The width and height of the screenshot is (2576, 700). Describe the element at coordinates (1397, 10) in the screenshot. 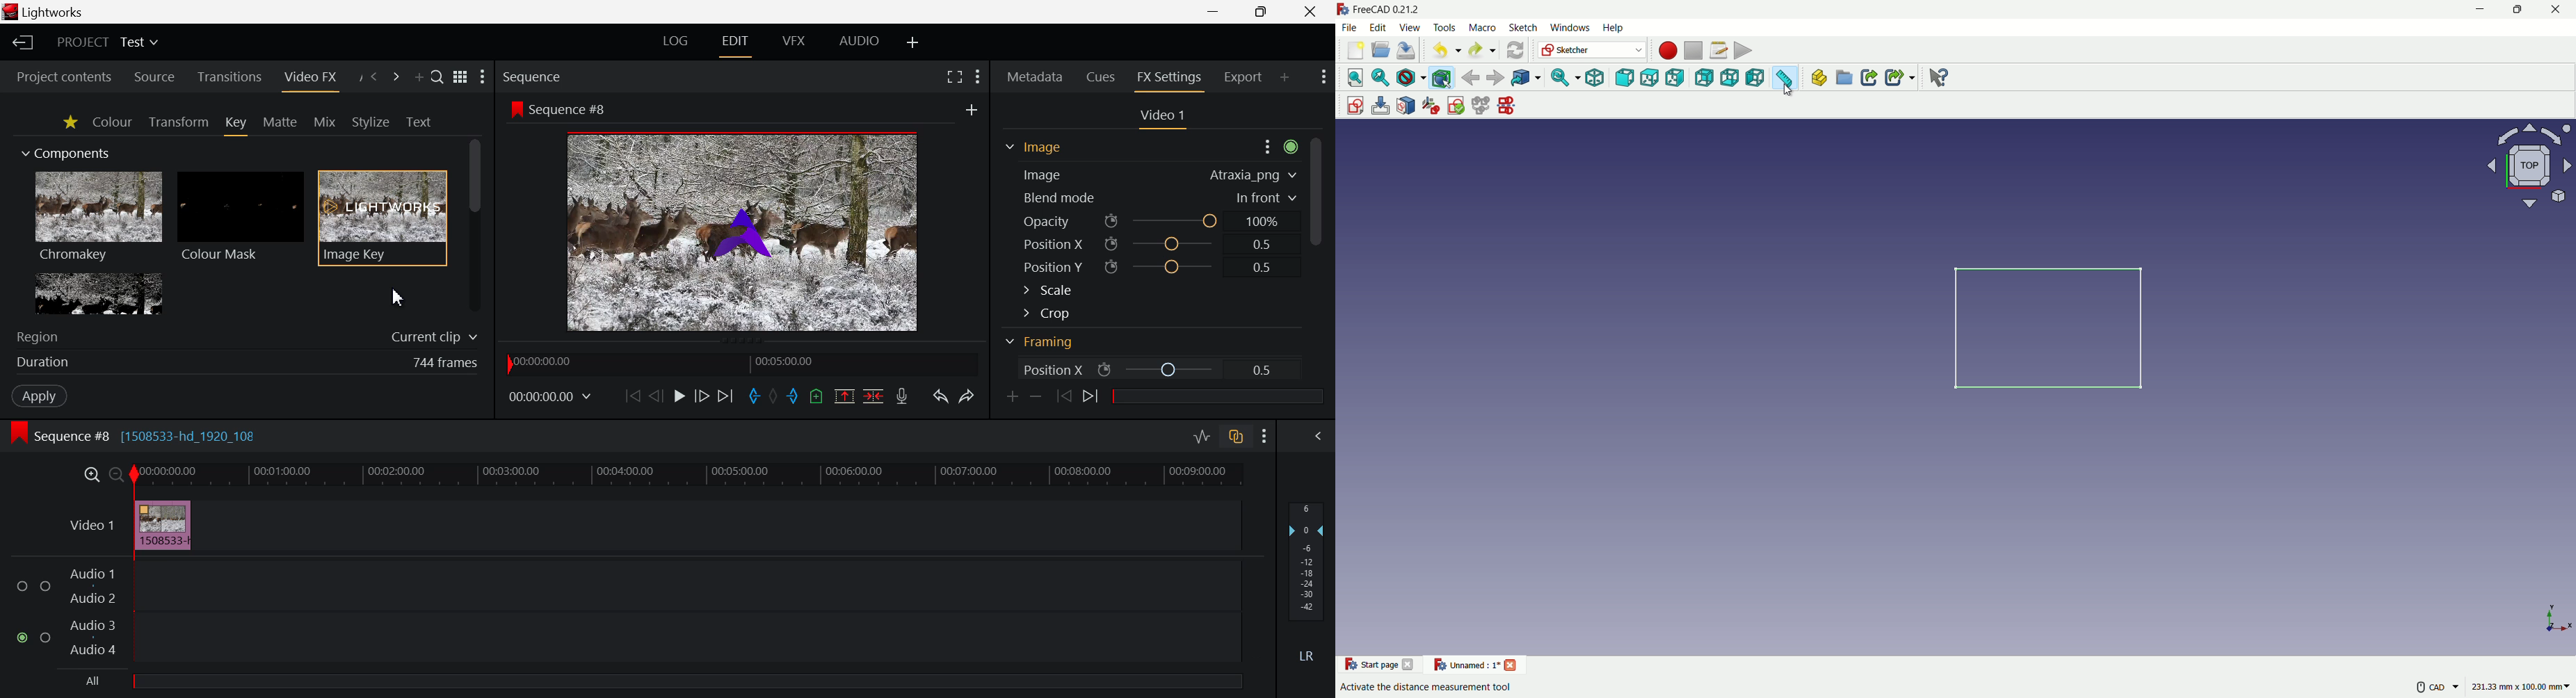

I see `FreeCAD 0212` at that location.